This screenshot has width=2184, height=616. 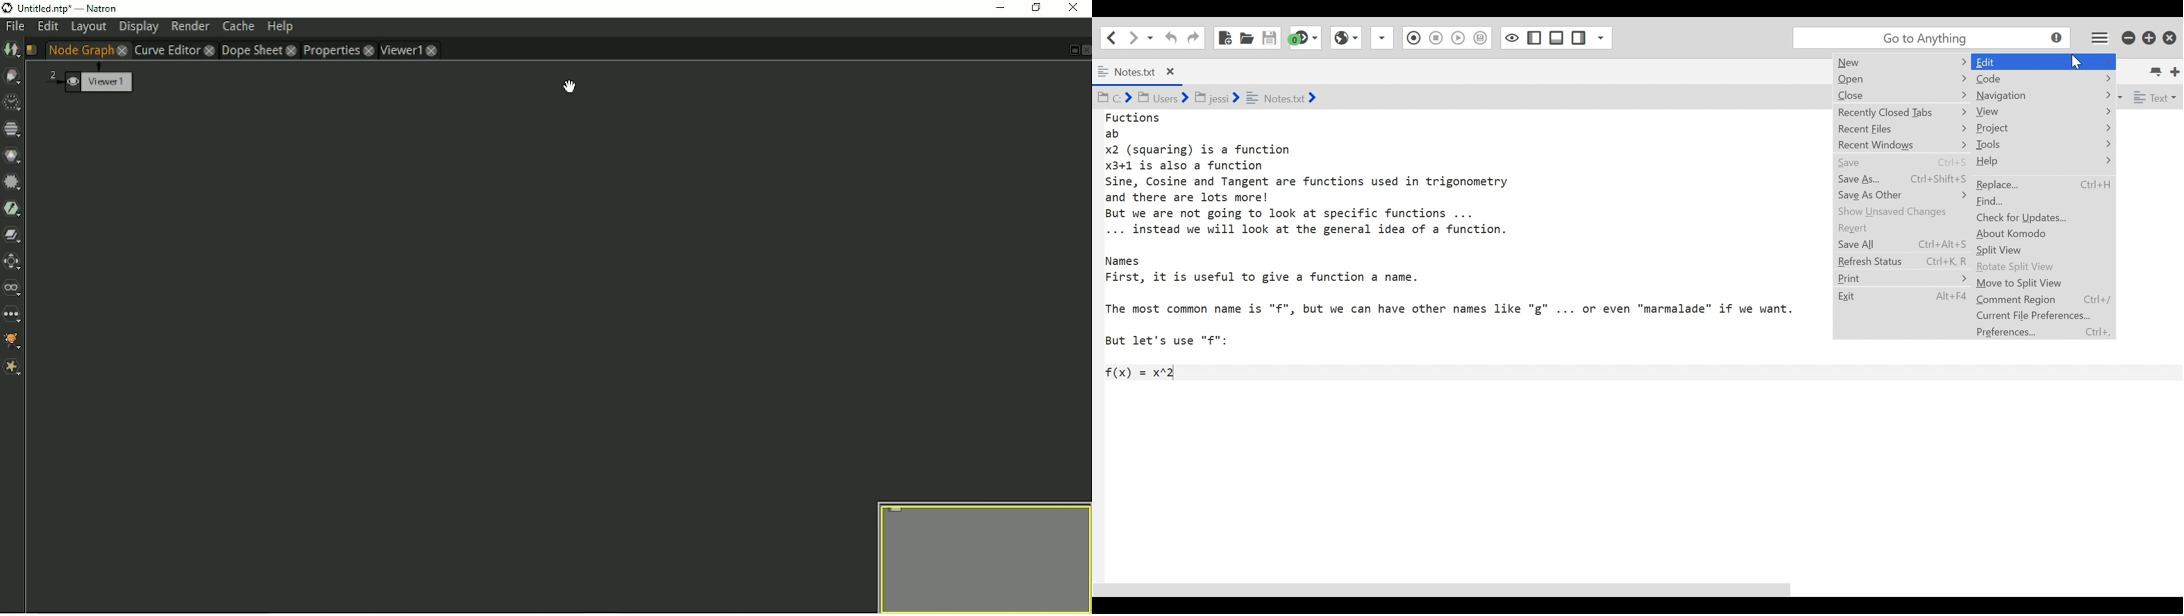 I want to click on Show/Hide Bottom Pane, so click(x=1535, y=38).